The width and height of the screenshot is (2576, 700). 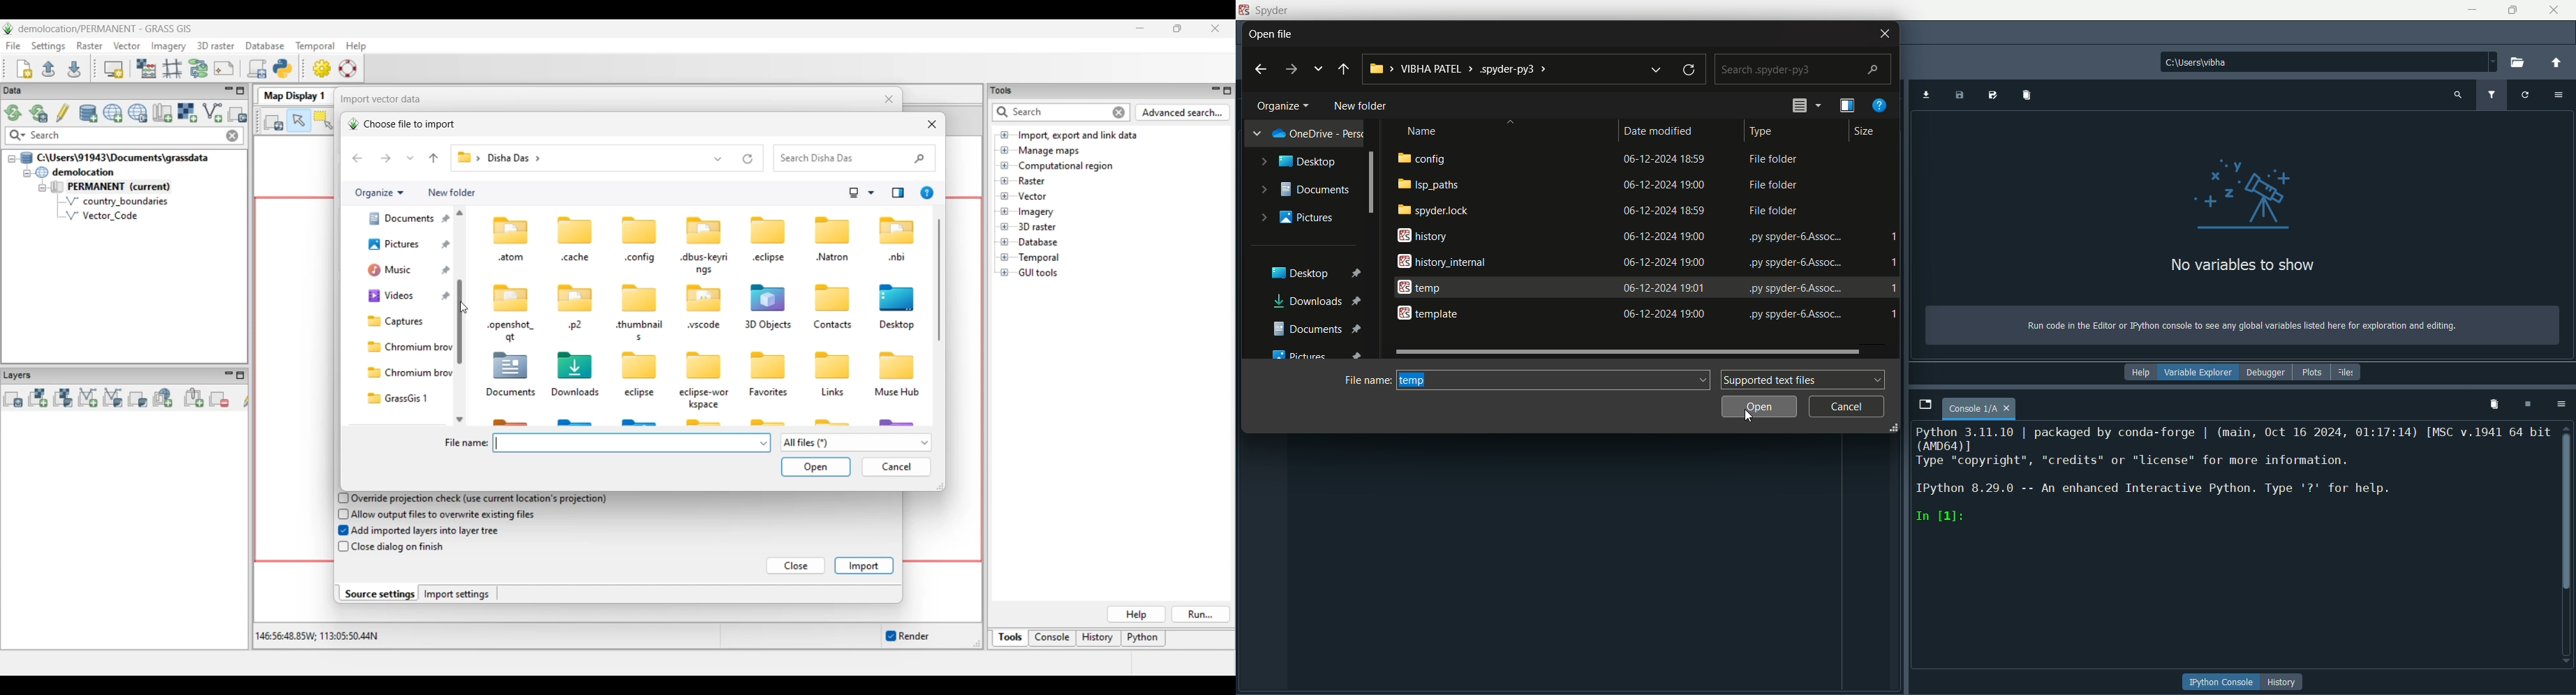 I want to click on date, so click(x=1664, y=210).